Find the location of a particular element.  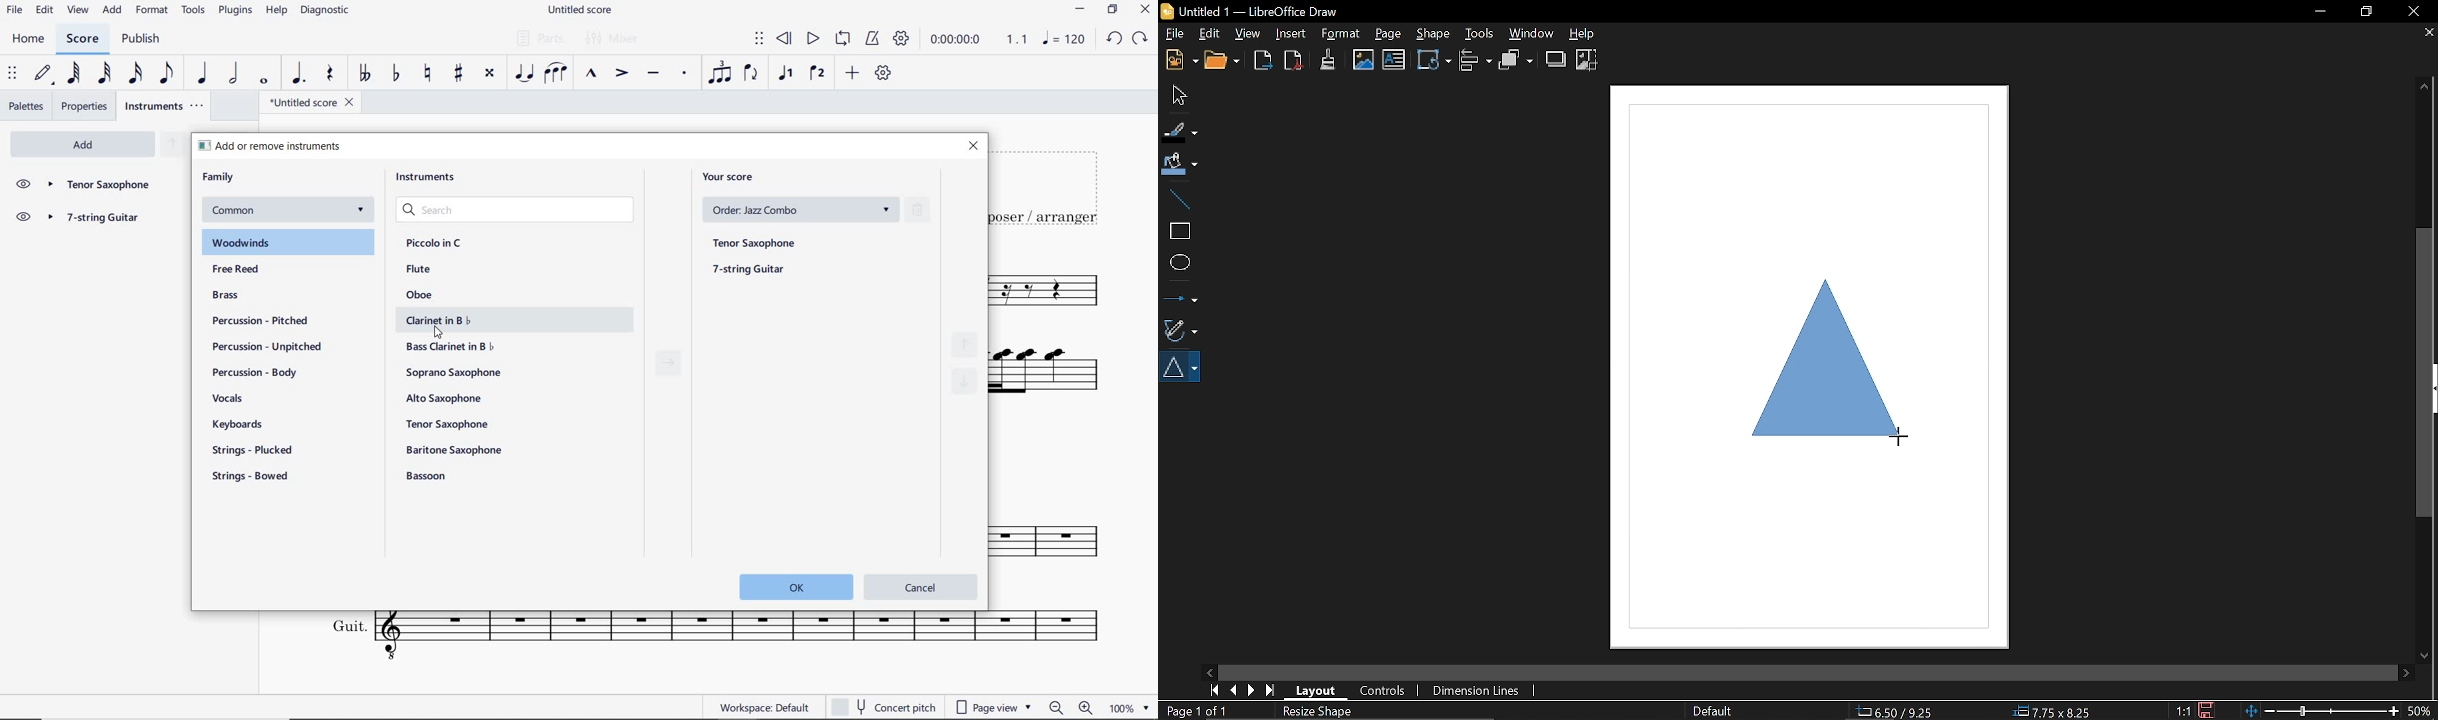

Tenor saxophone is located at coordinates (99, 186).